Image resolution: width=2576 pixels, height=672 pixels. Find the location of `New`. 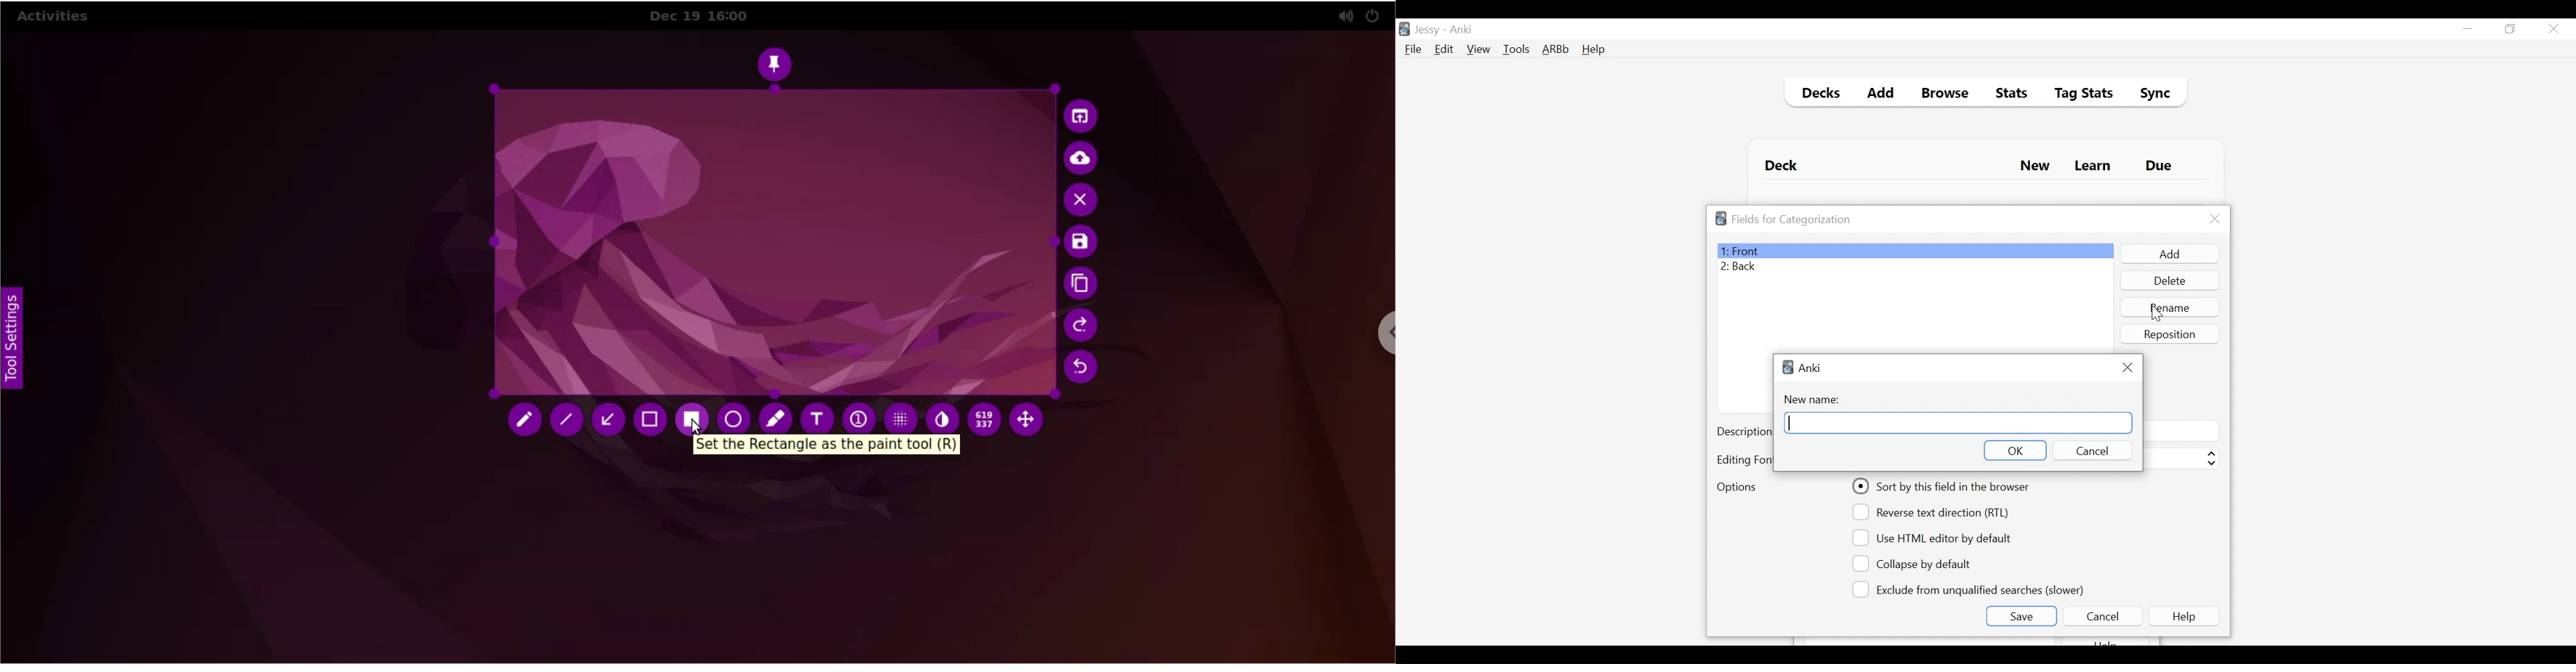

New is located at coordinates (2035, 167).